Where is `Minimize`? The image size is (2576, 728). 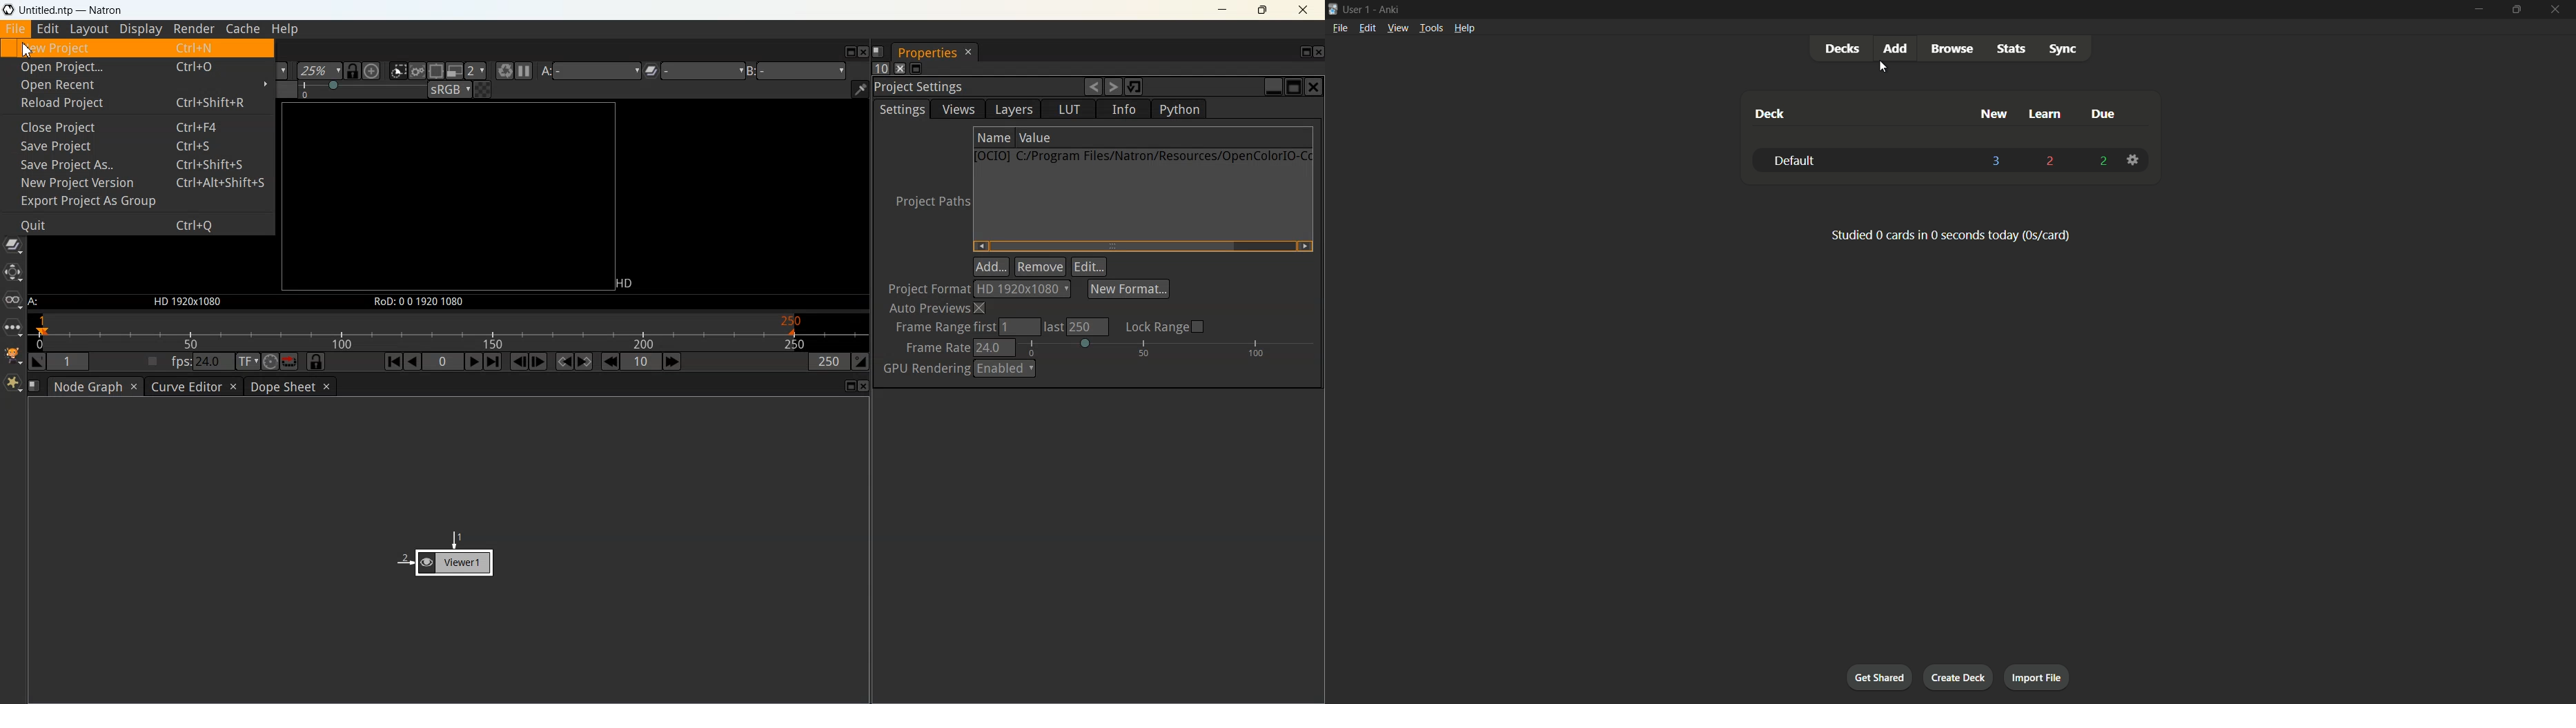
Minimize is located at coordinates (1275, 87).